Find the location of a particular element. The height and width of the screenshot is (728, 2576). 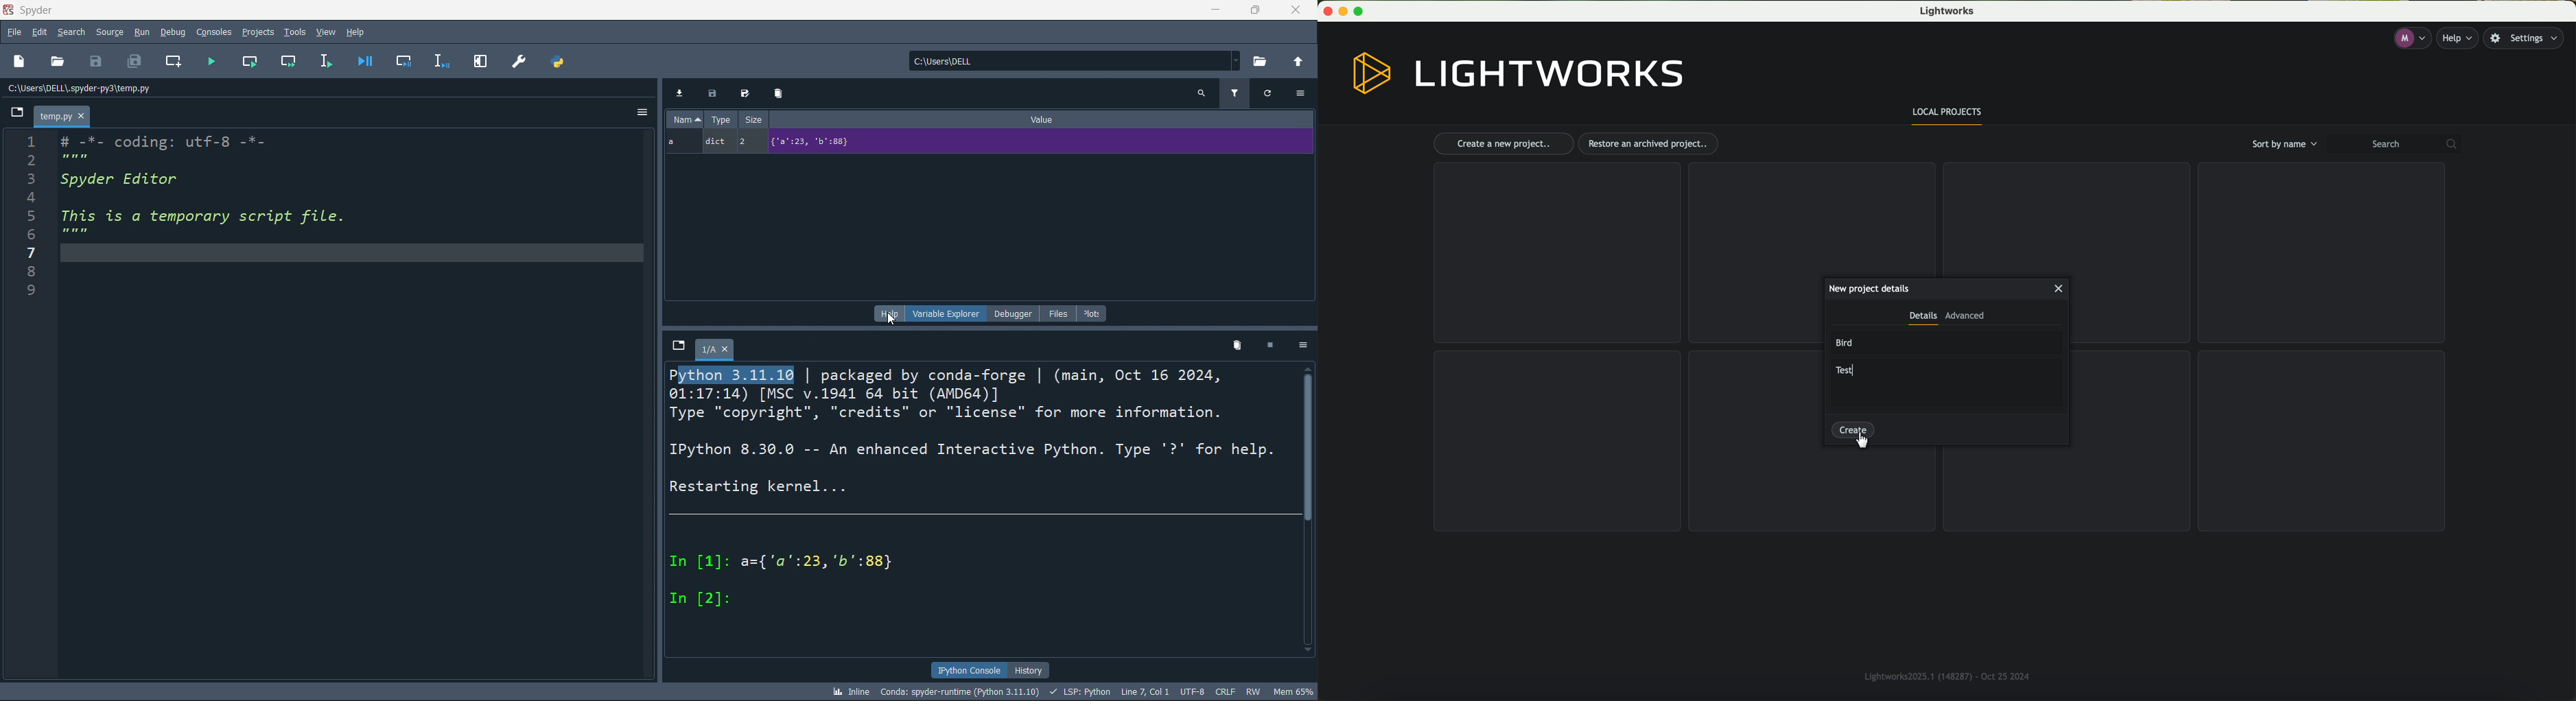

save all is located at coordinates (131, 62).